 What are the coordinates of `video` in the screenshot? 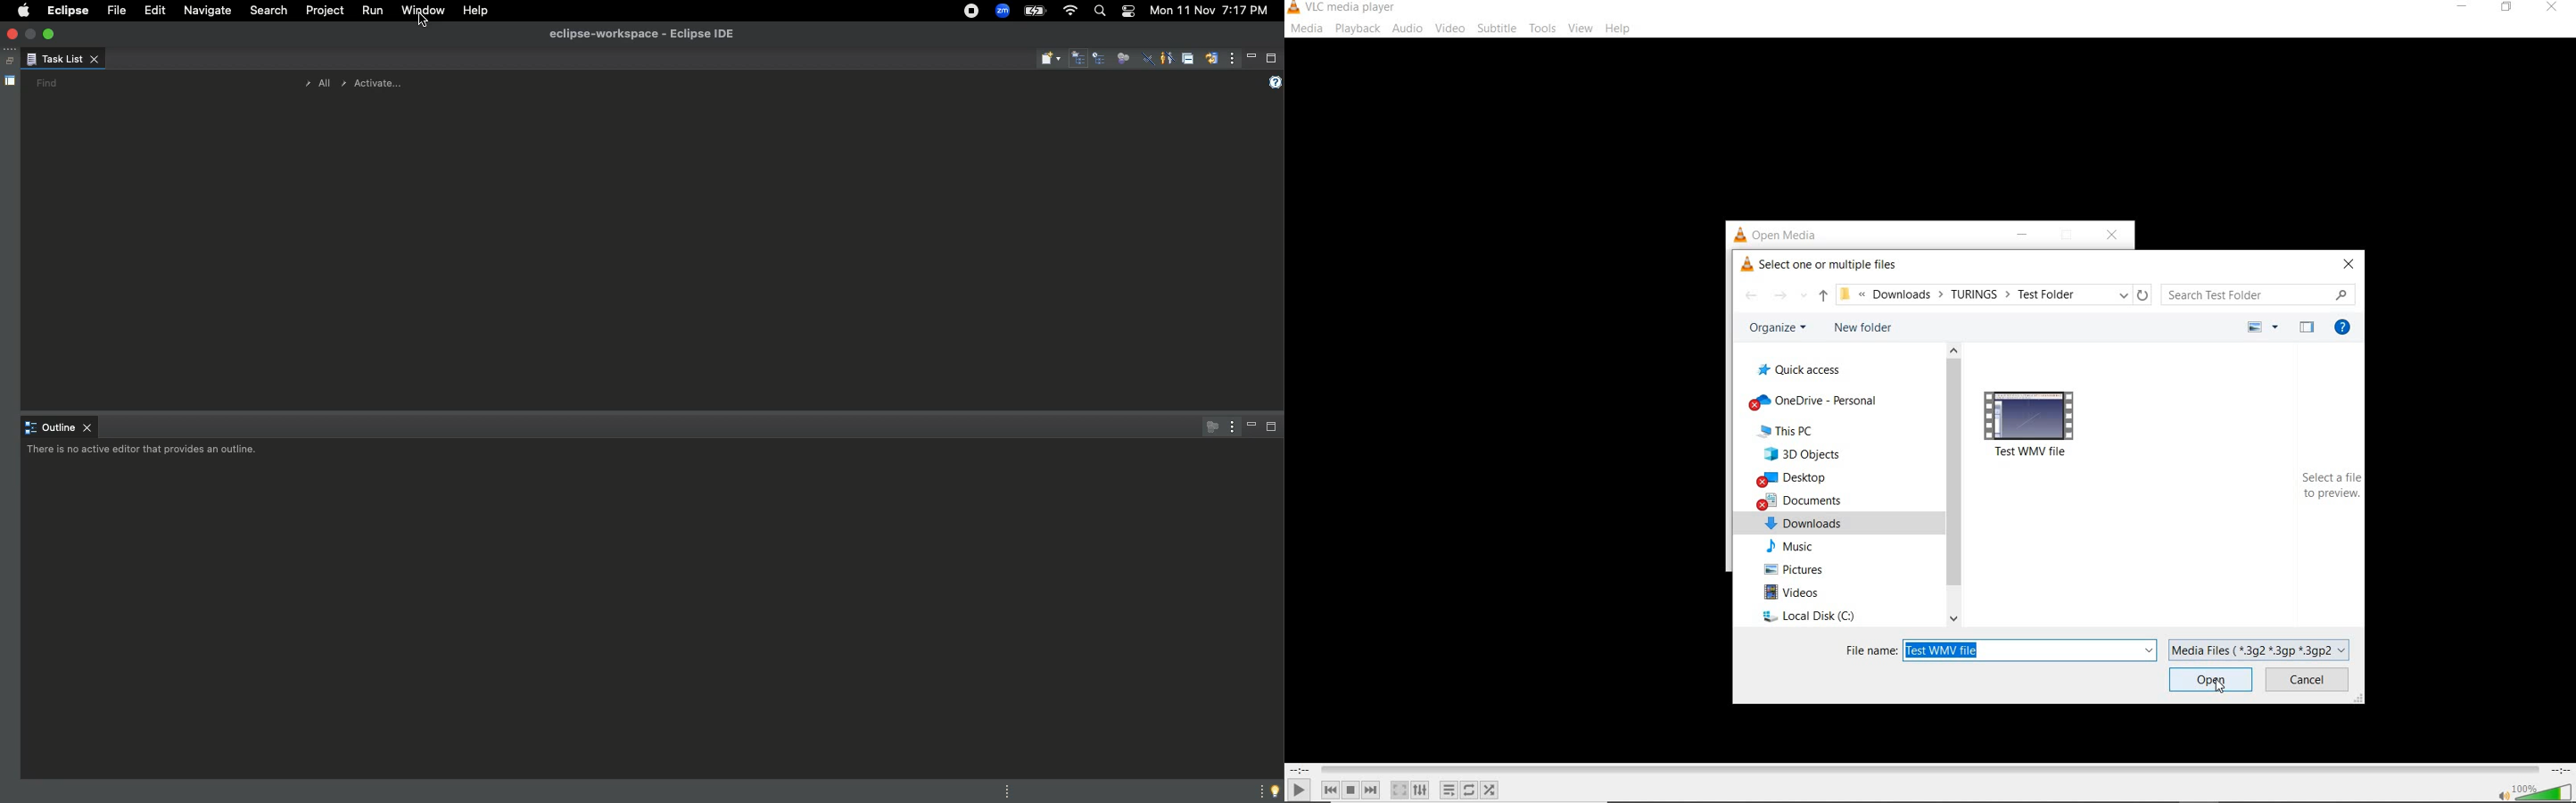 It's located at (1450, 28).